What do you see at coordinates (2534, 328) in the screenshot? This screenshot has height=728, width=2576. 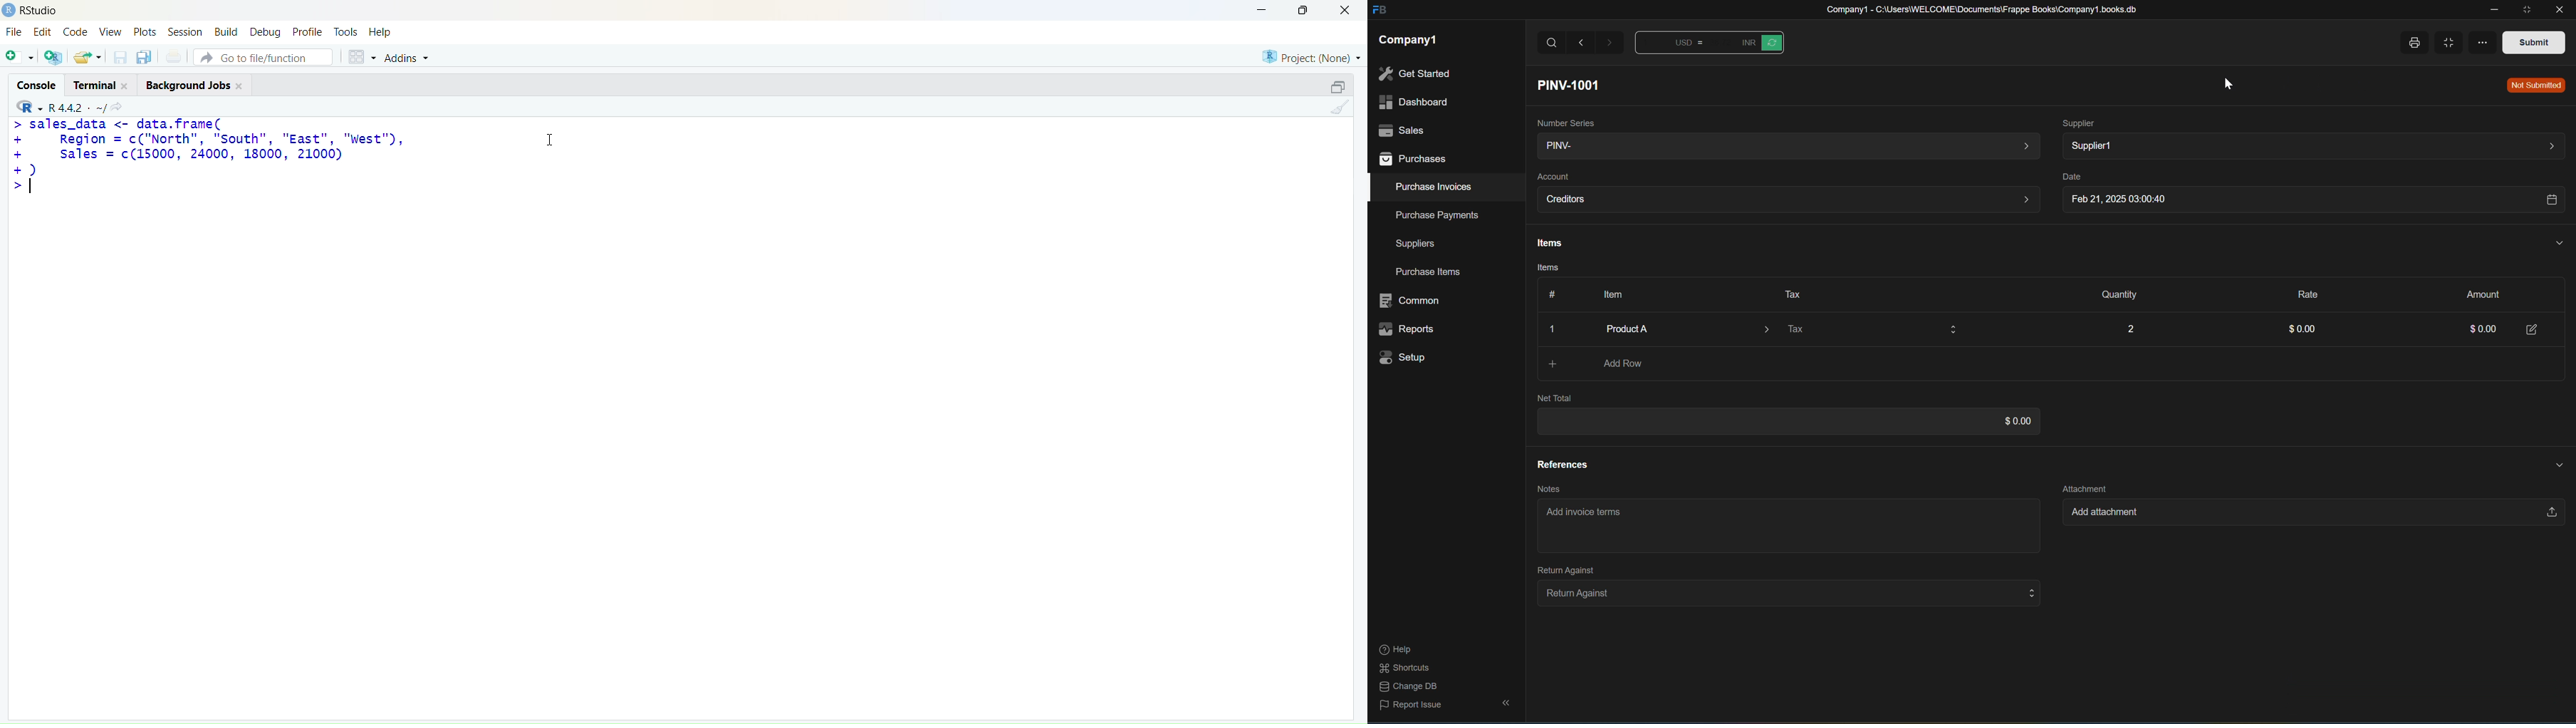 I see `Edit` at bounding box center [2534, 328].